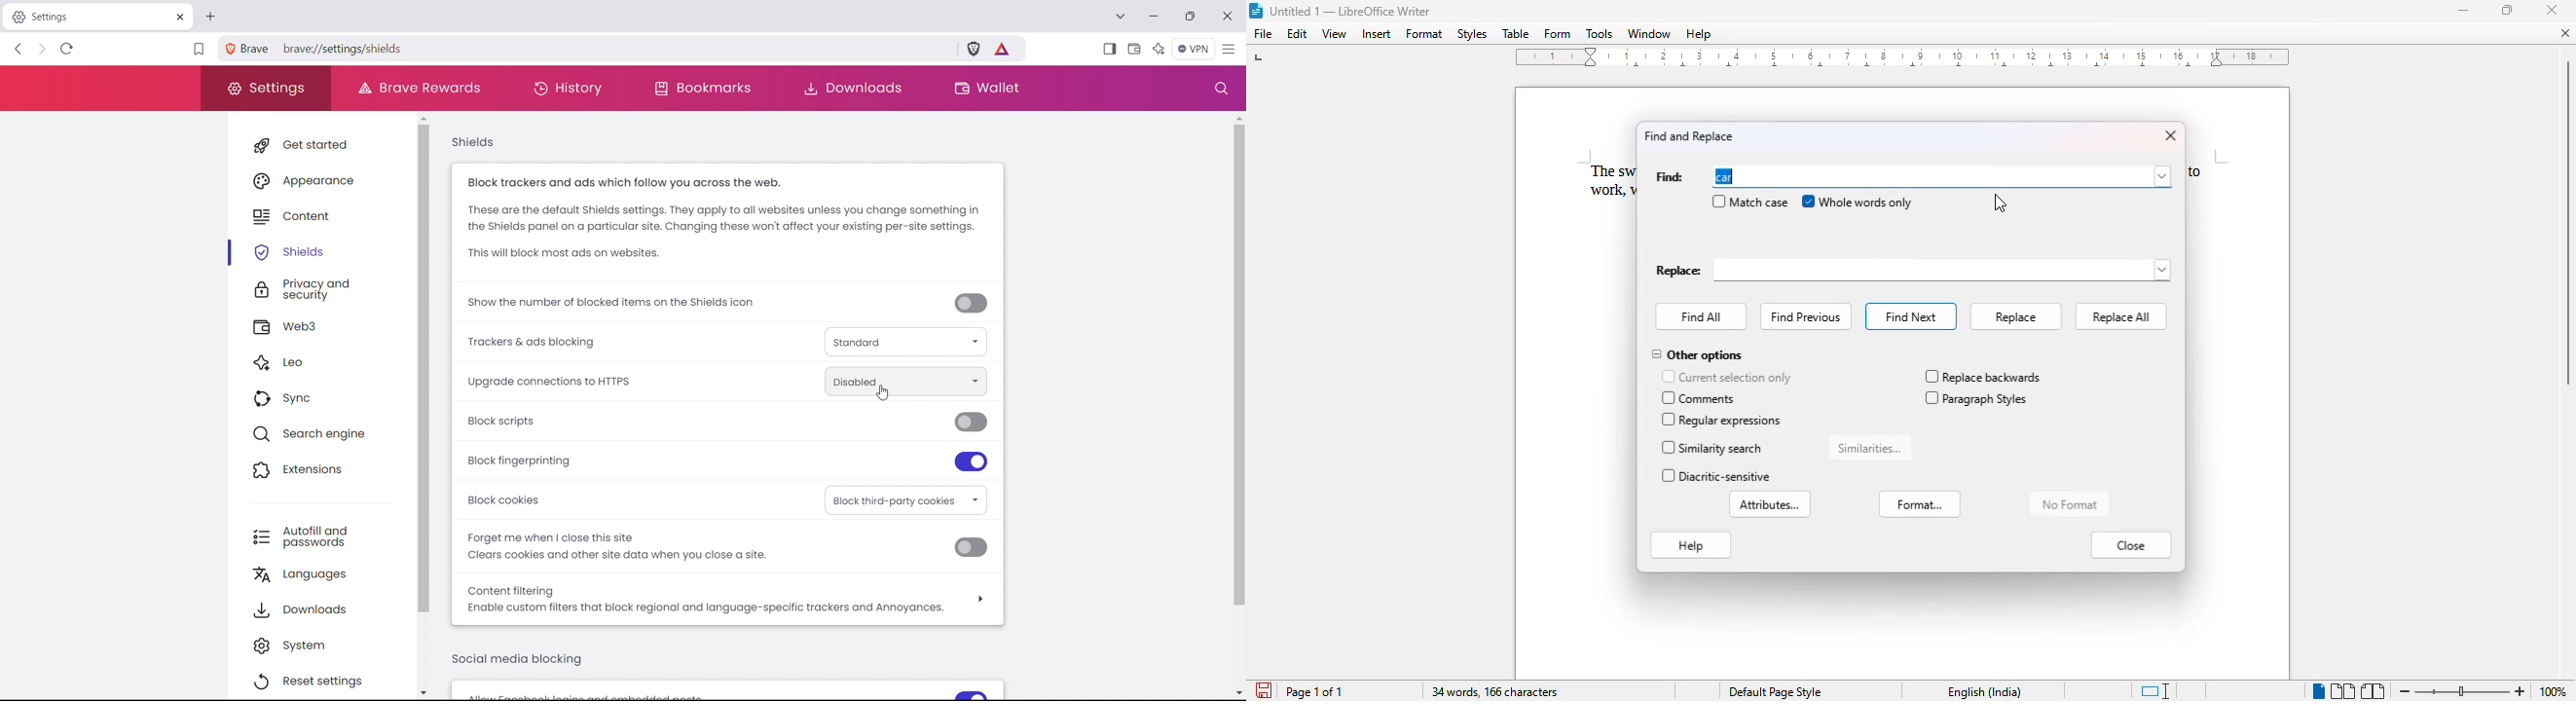 The height and width of the screenshot is (728, 2576). I want to click on scrollbar, so click(1238, 365).